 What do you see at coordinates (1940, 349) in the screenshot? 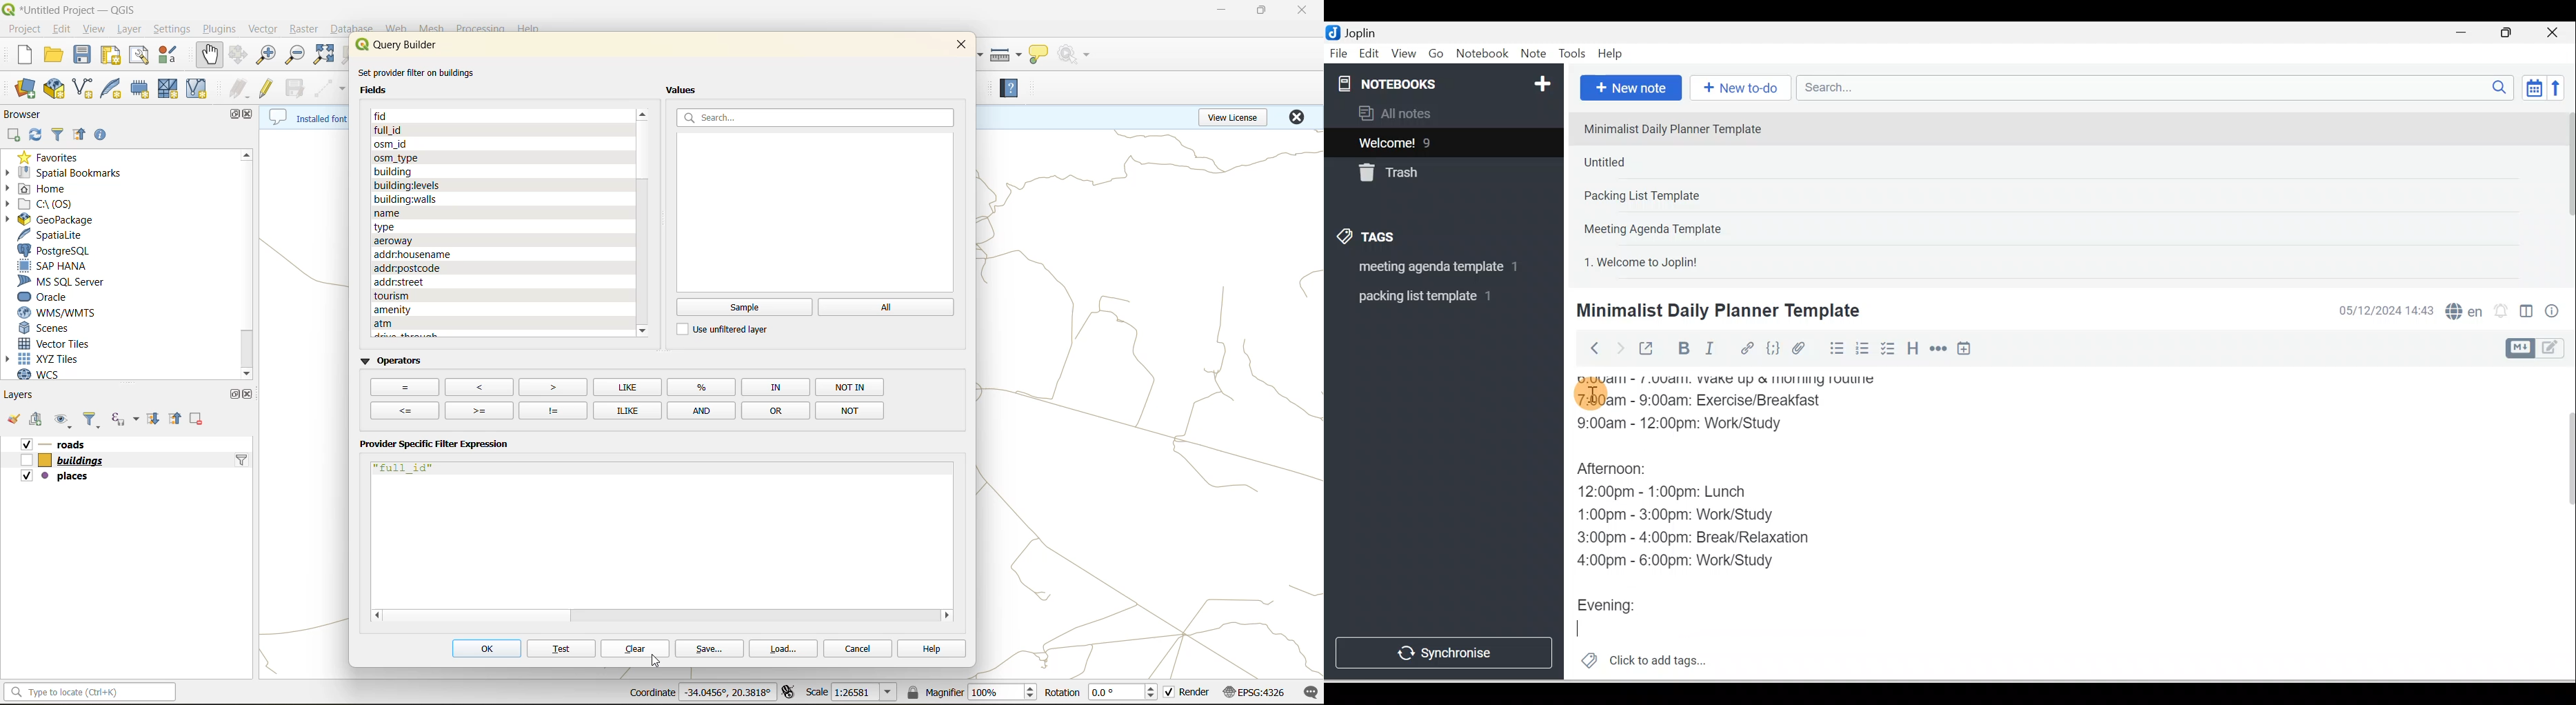
I see `Horizontal rule` at bounding box center [1940, 349].